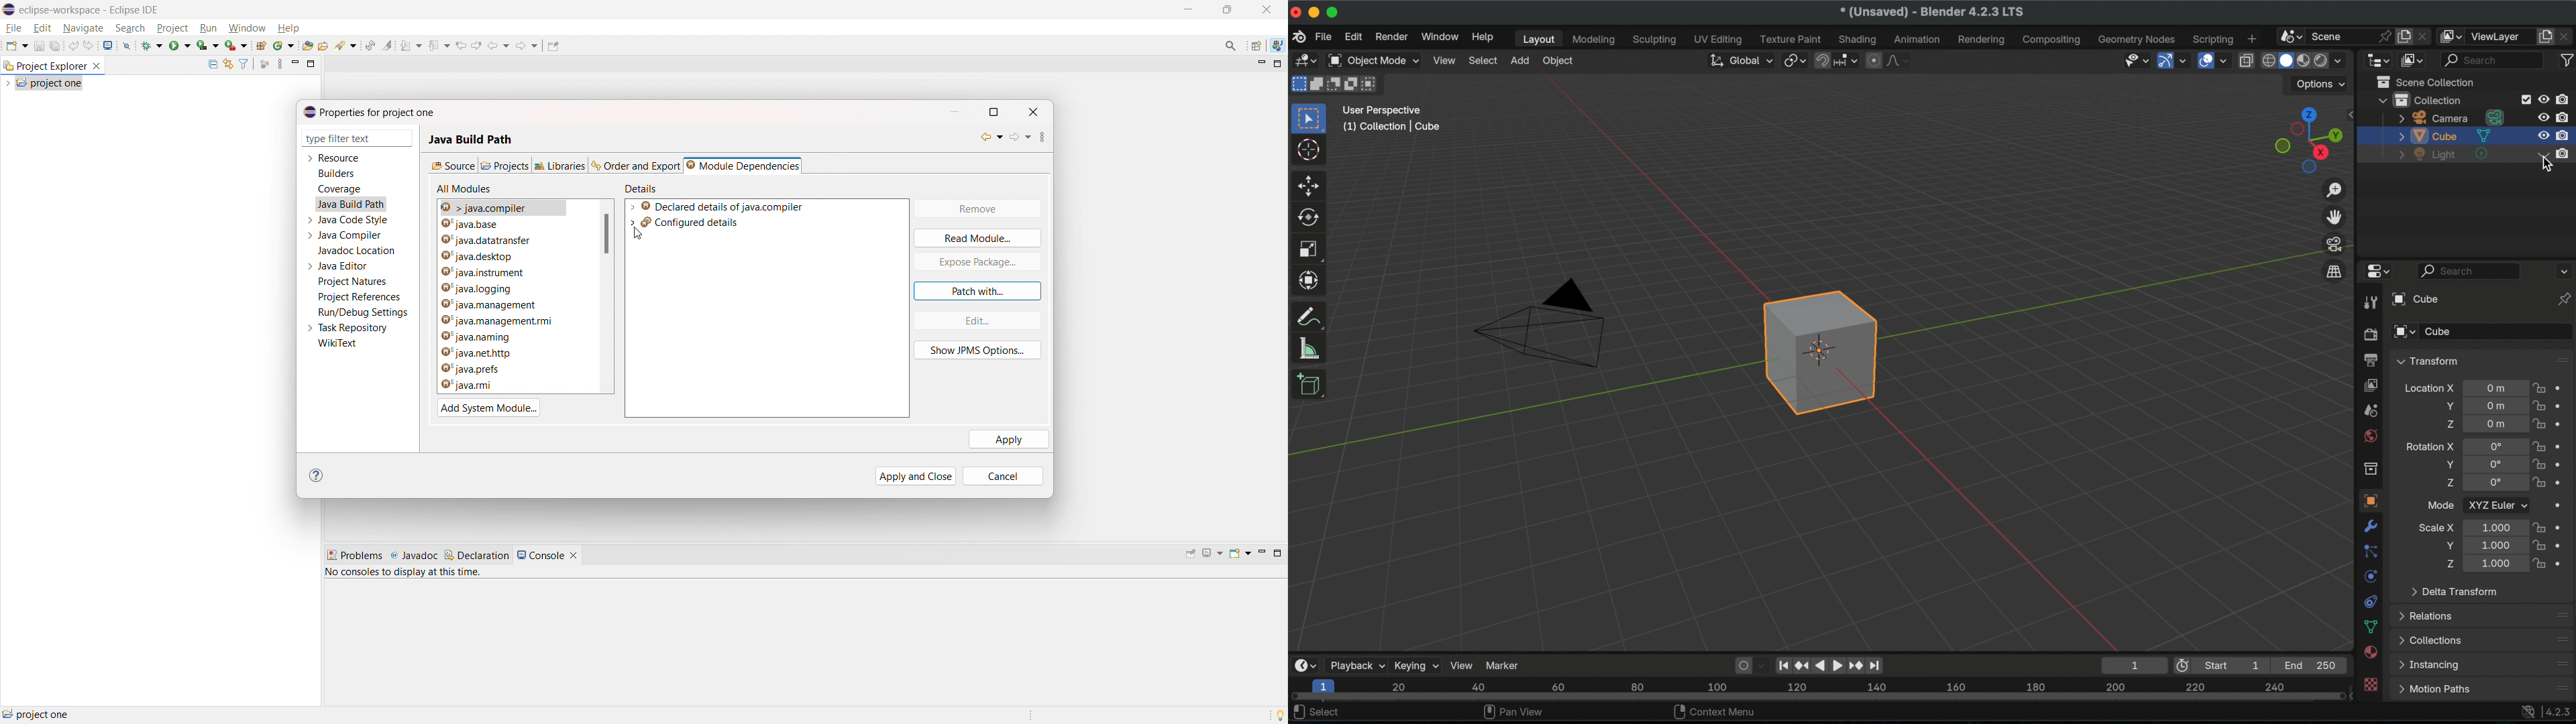  Describe the element at coordinates (370, 112) in the screenshot. I see `properties for project one` at that location.